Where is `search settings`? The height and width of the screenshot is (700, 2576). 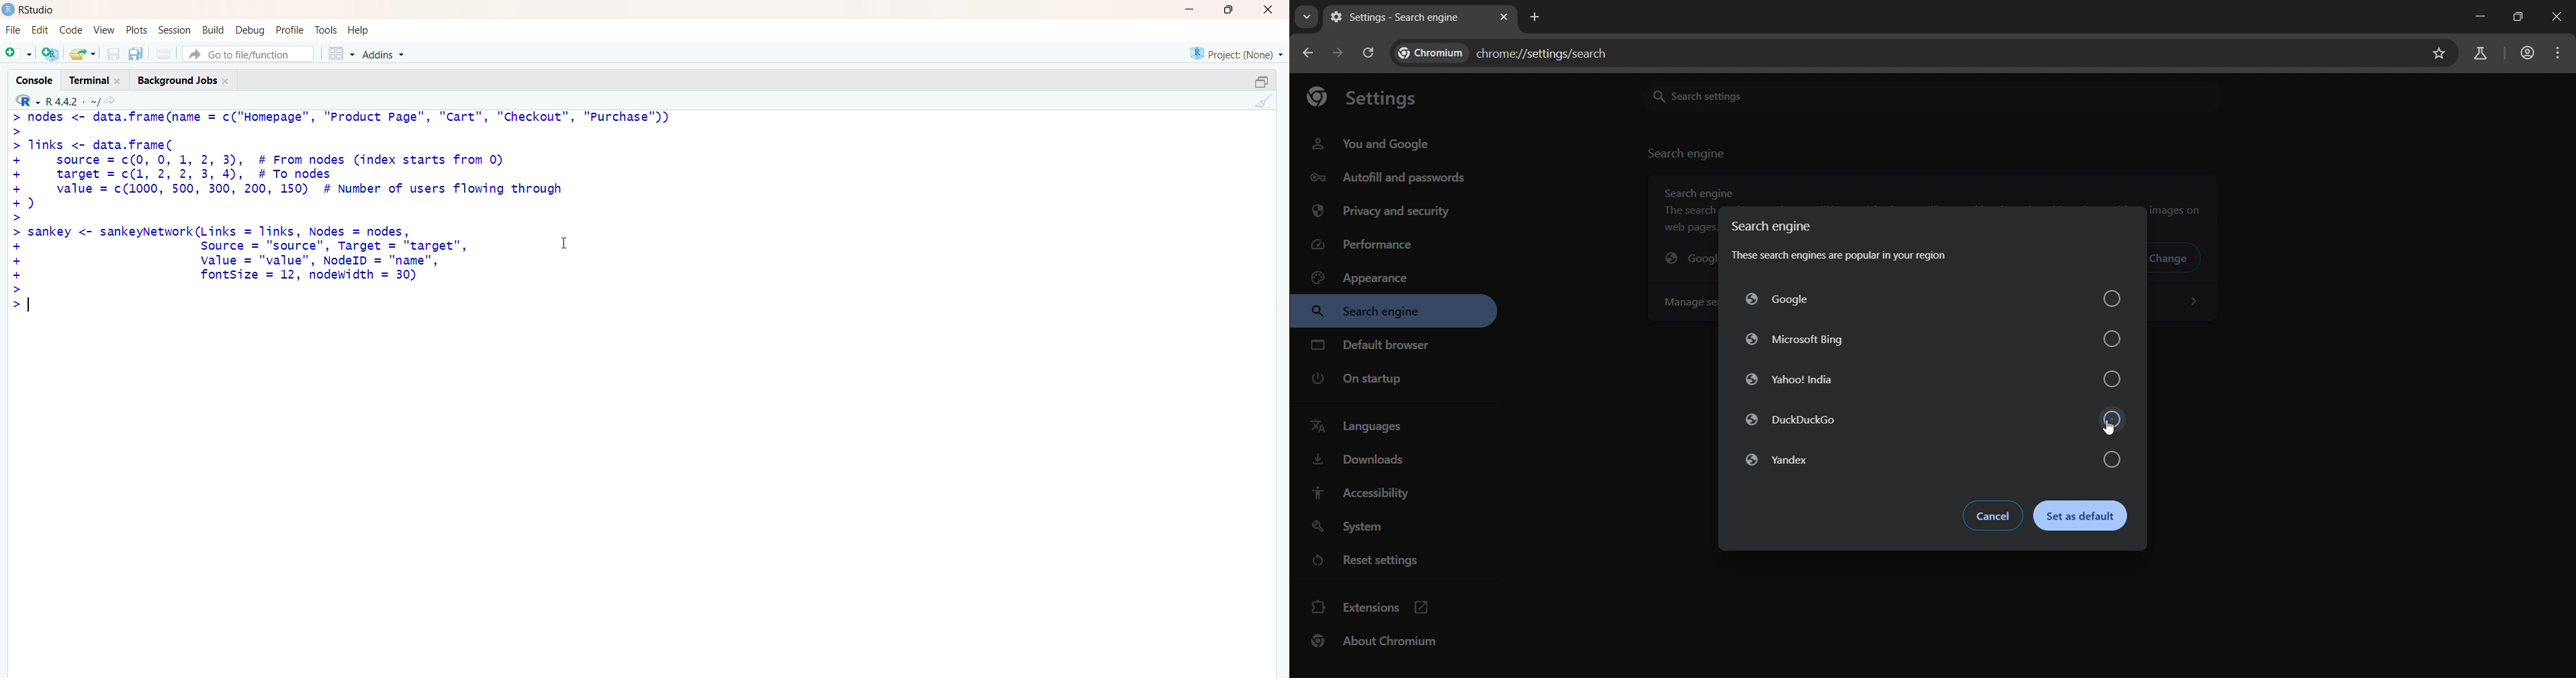
search settings is located at coordinates (1805, 95).